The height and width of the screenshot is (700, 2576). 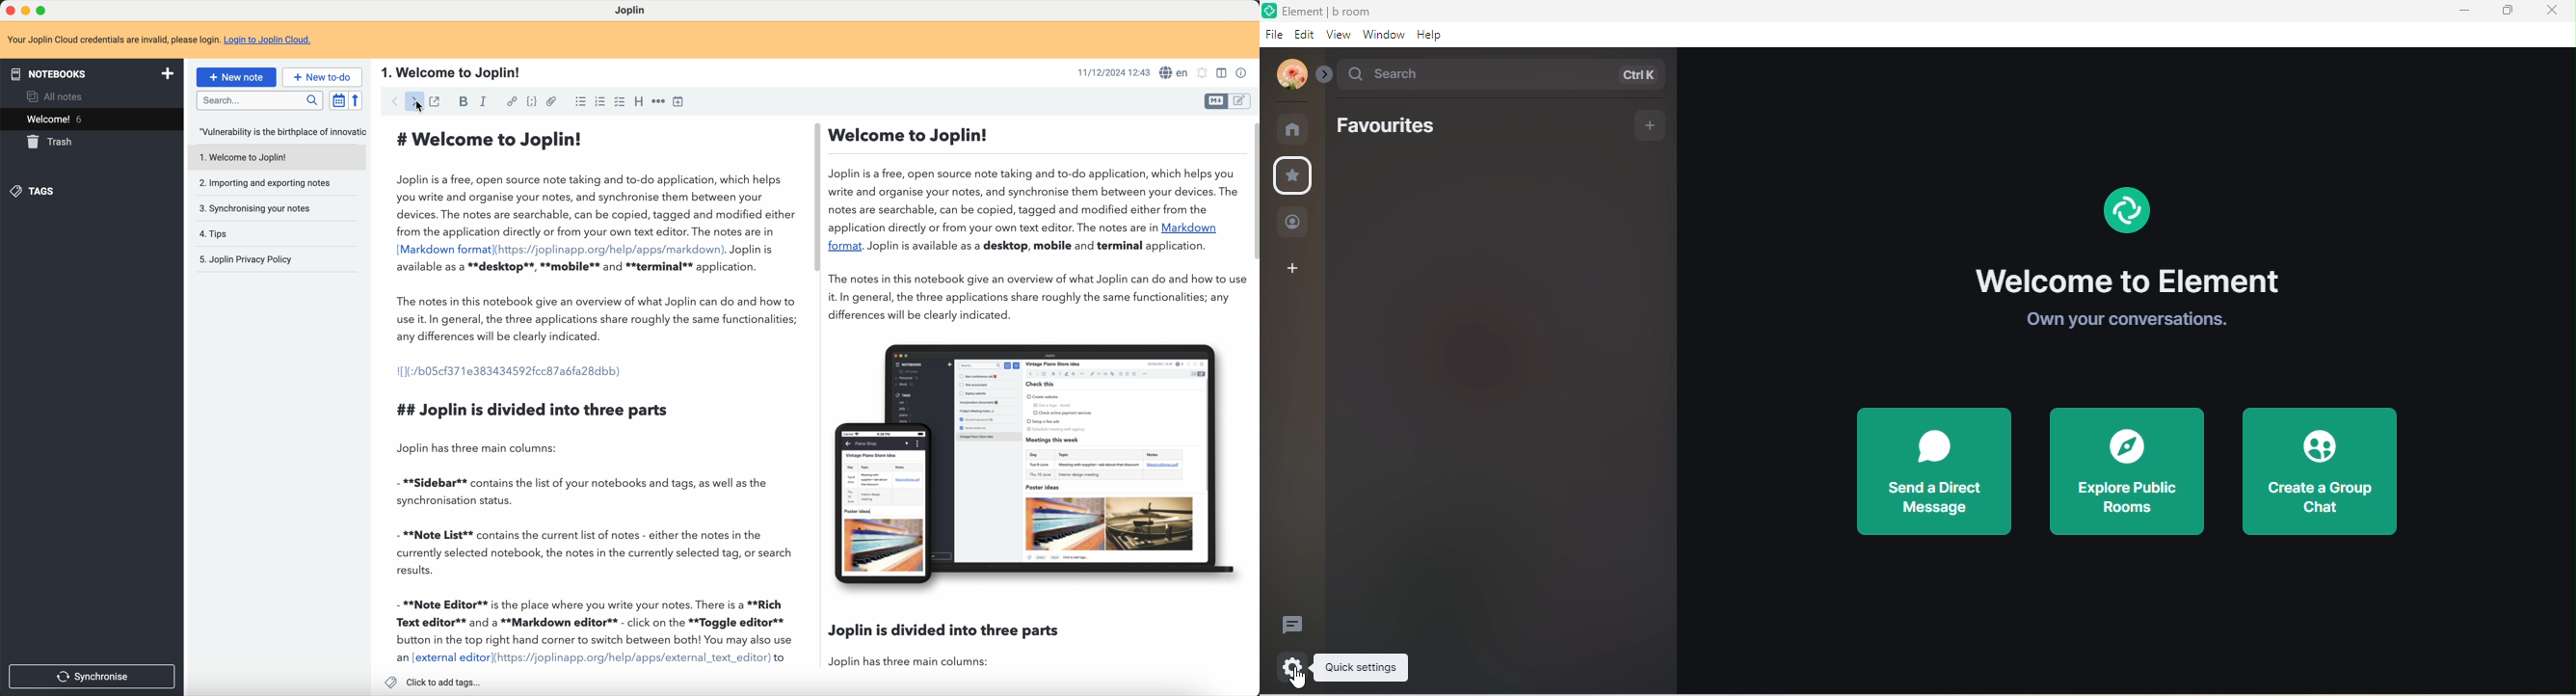 I want to click on Joplin is available as a desktop, mobile and terminal application., so click(x=1042, y=246).